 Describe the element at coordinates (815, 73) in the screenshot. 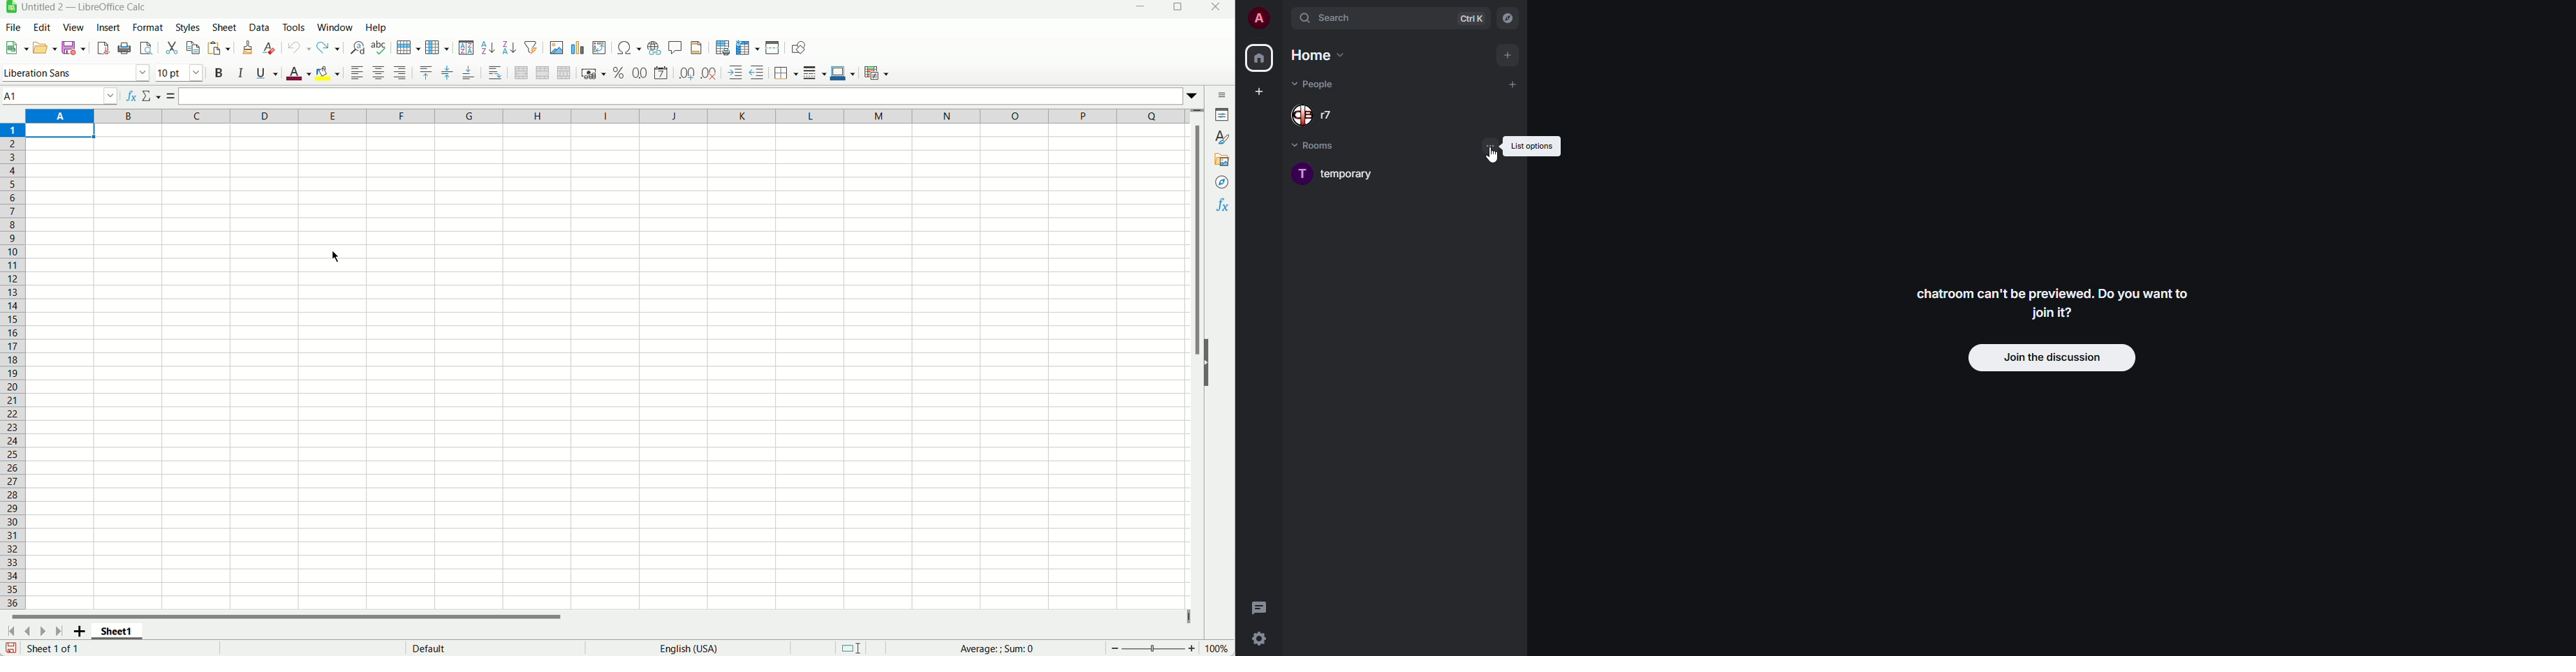

I see `Border Style` at that location.